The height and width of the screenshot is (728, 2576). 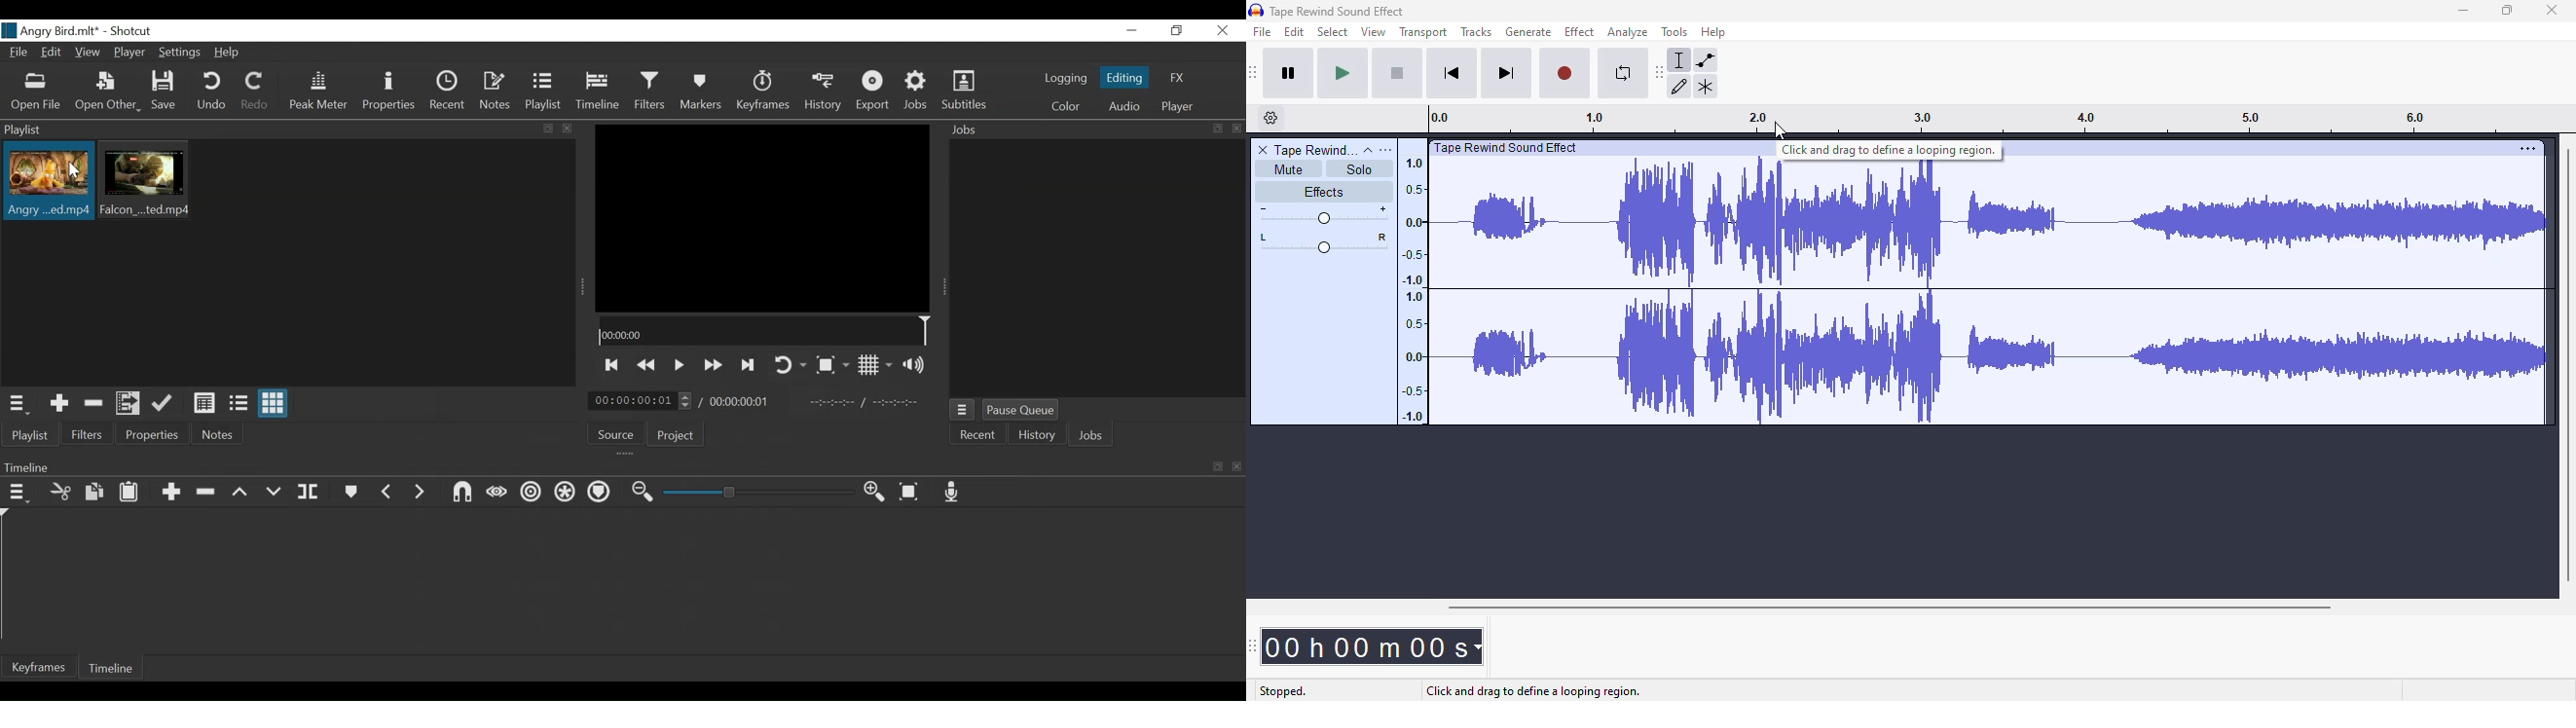 What do you see at coordinates (53, 53) in the screenshot?
I see `Edit` at bounding box center [53, 53].